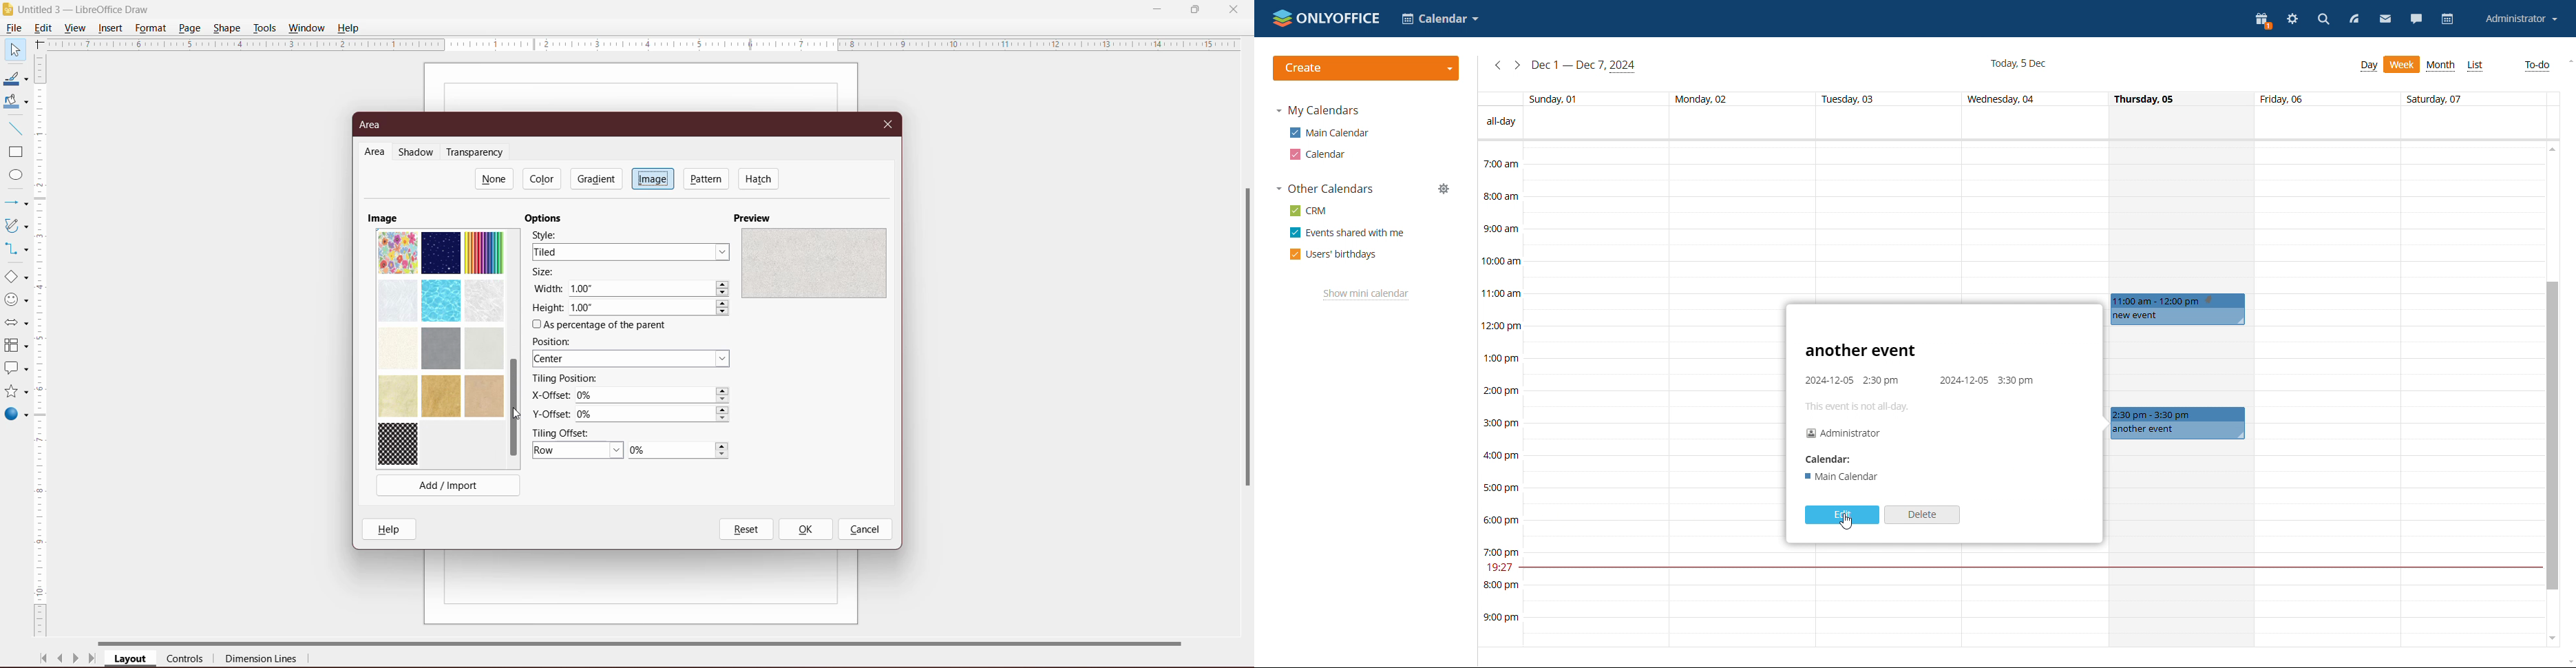  Describe the element at coordinates (150, 28) in the screenshot. I see `Format` at that location.